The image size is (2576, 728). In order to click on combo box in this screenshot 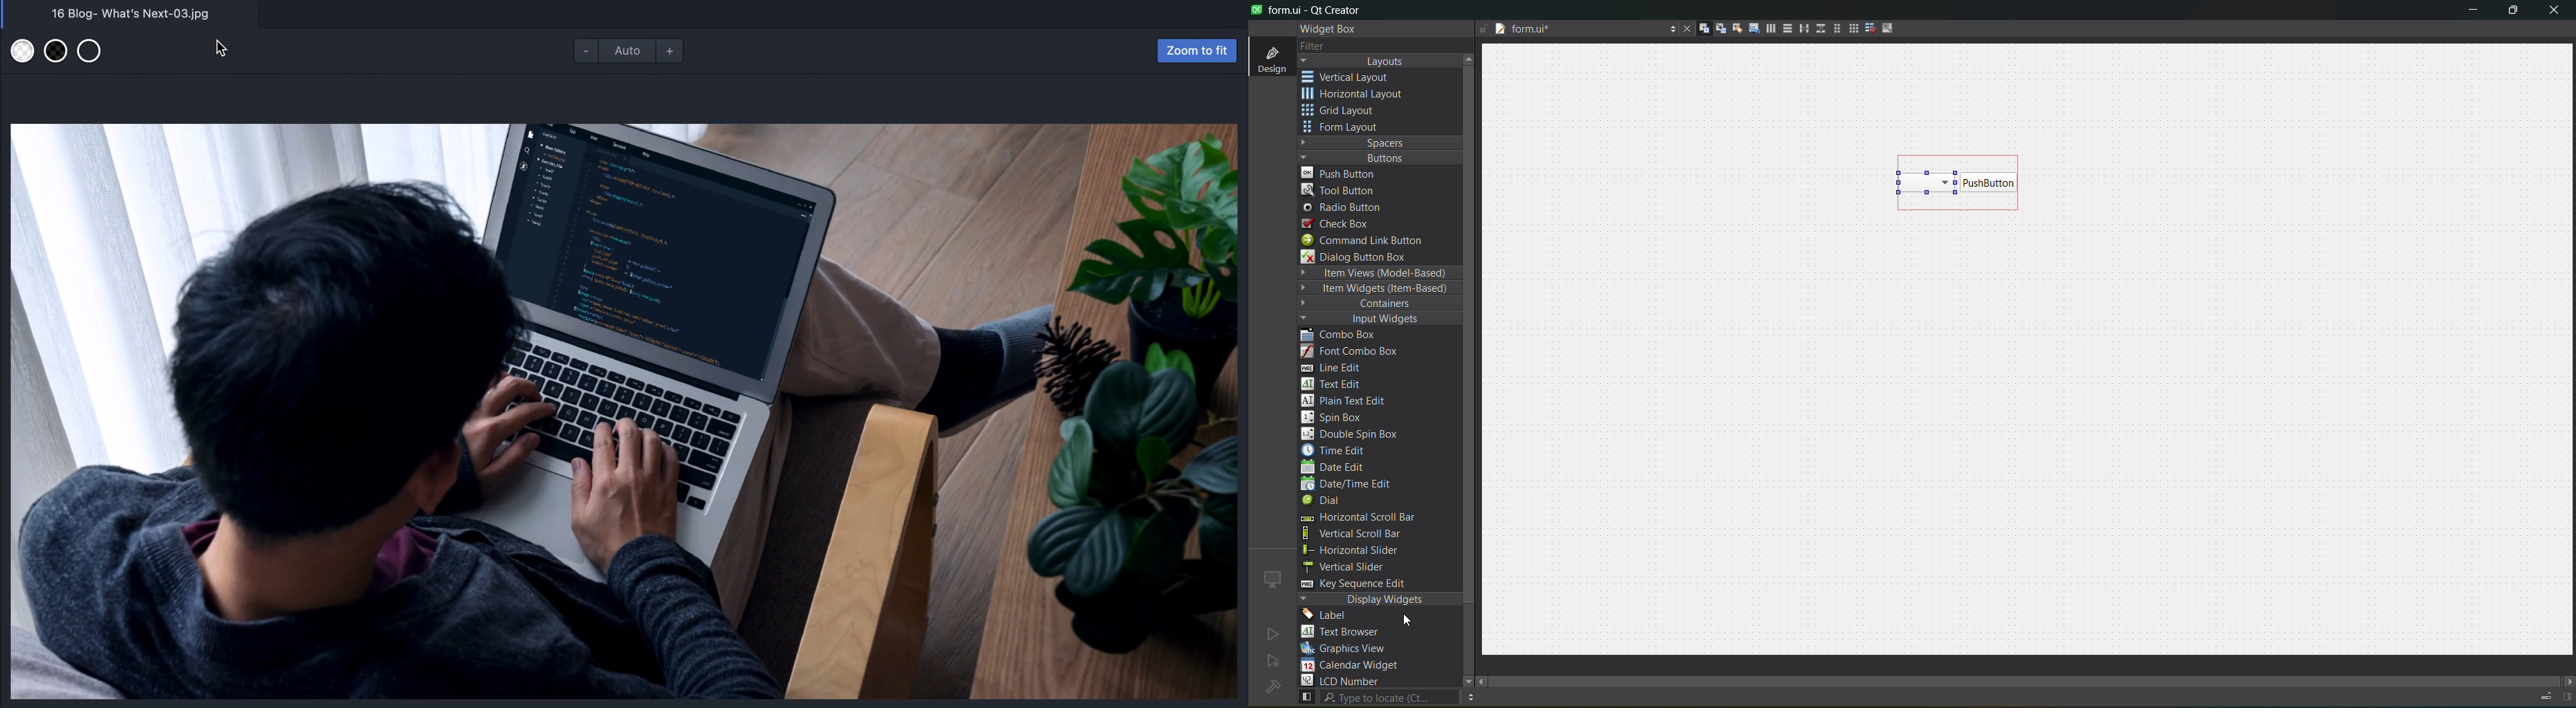, I will do `click(1349, 335)`.